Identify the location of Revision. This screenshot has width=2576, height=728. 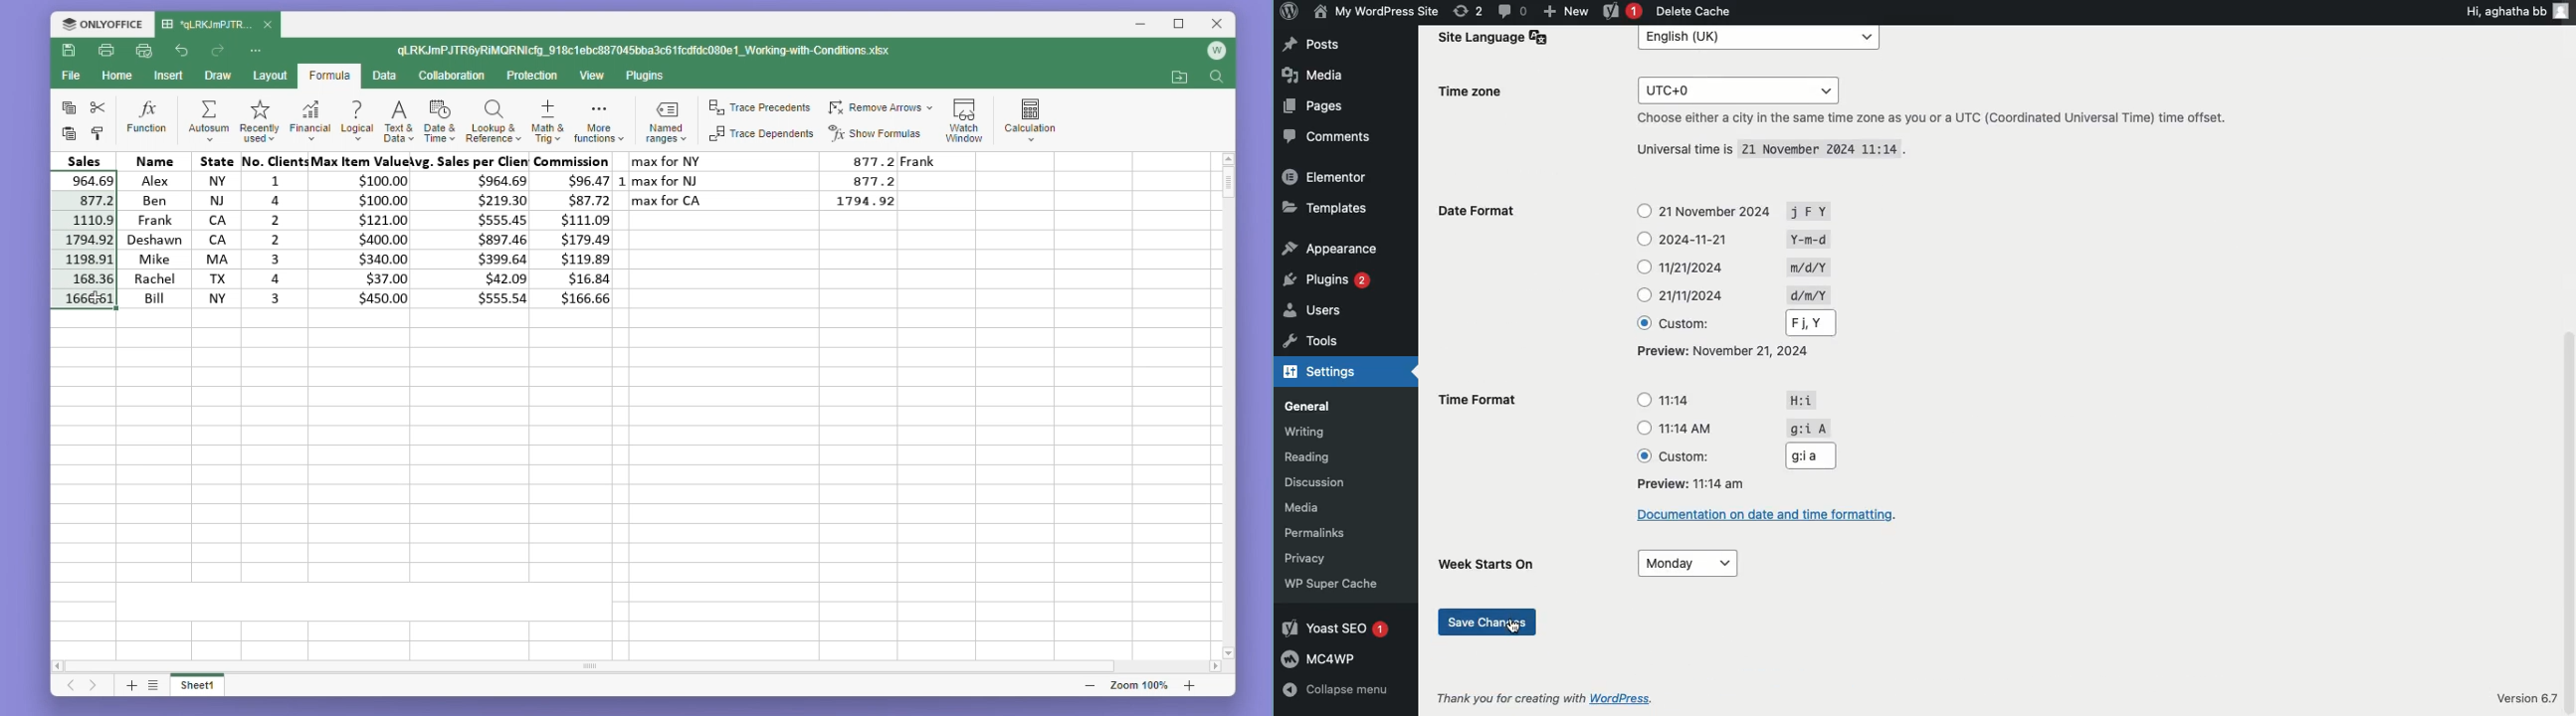
(1468, 11).